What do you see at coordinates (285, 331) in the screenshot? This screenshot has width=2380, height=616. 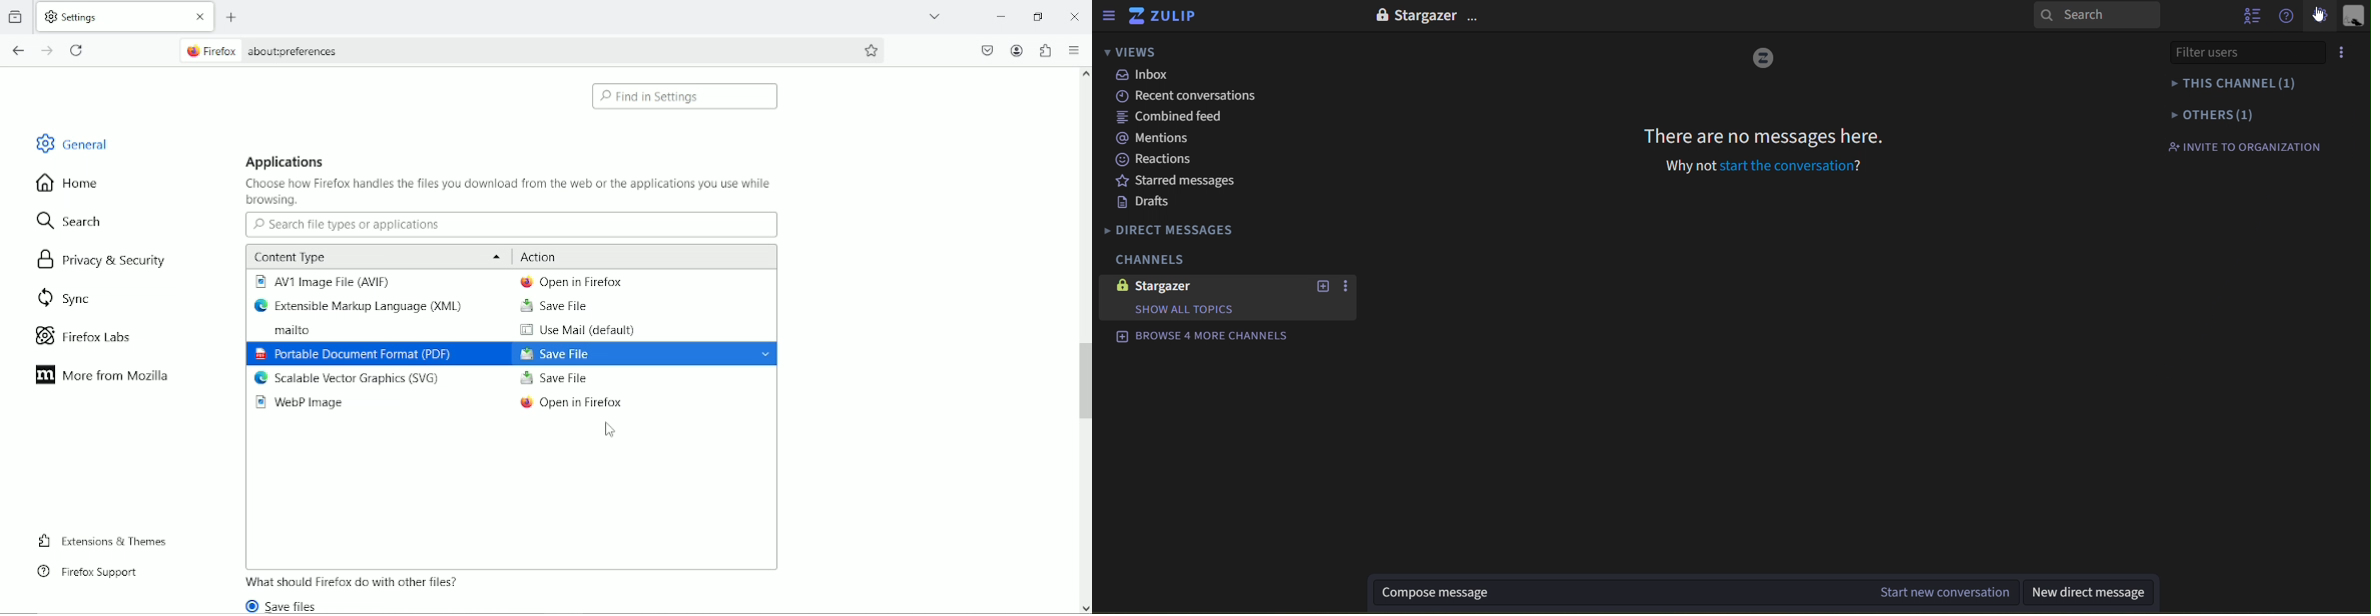 I see `mailto` at bounding box center [285, 331].